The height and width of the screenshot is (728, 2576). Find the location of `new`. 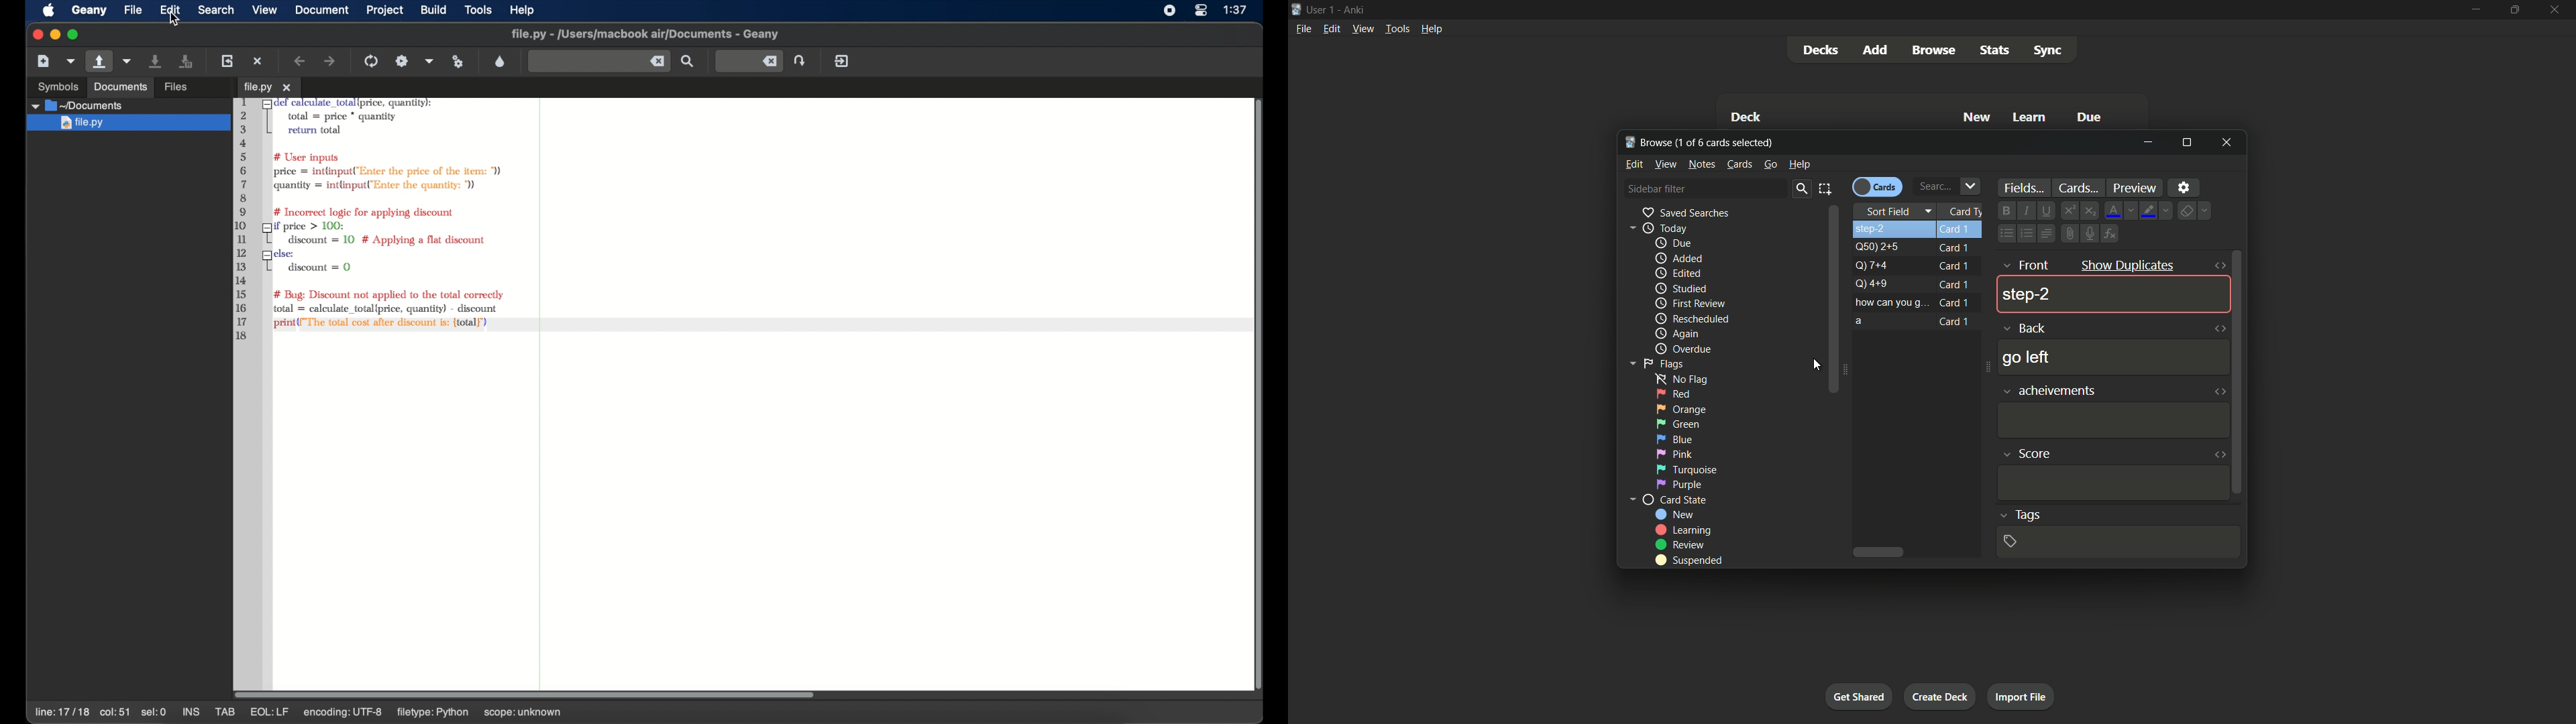

new is located at coordinates (1675, 514).